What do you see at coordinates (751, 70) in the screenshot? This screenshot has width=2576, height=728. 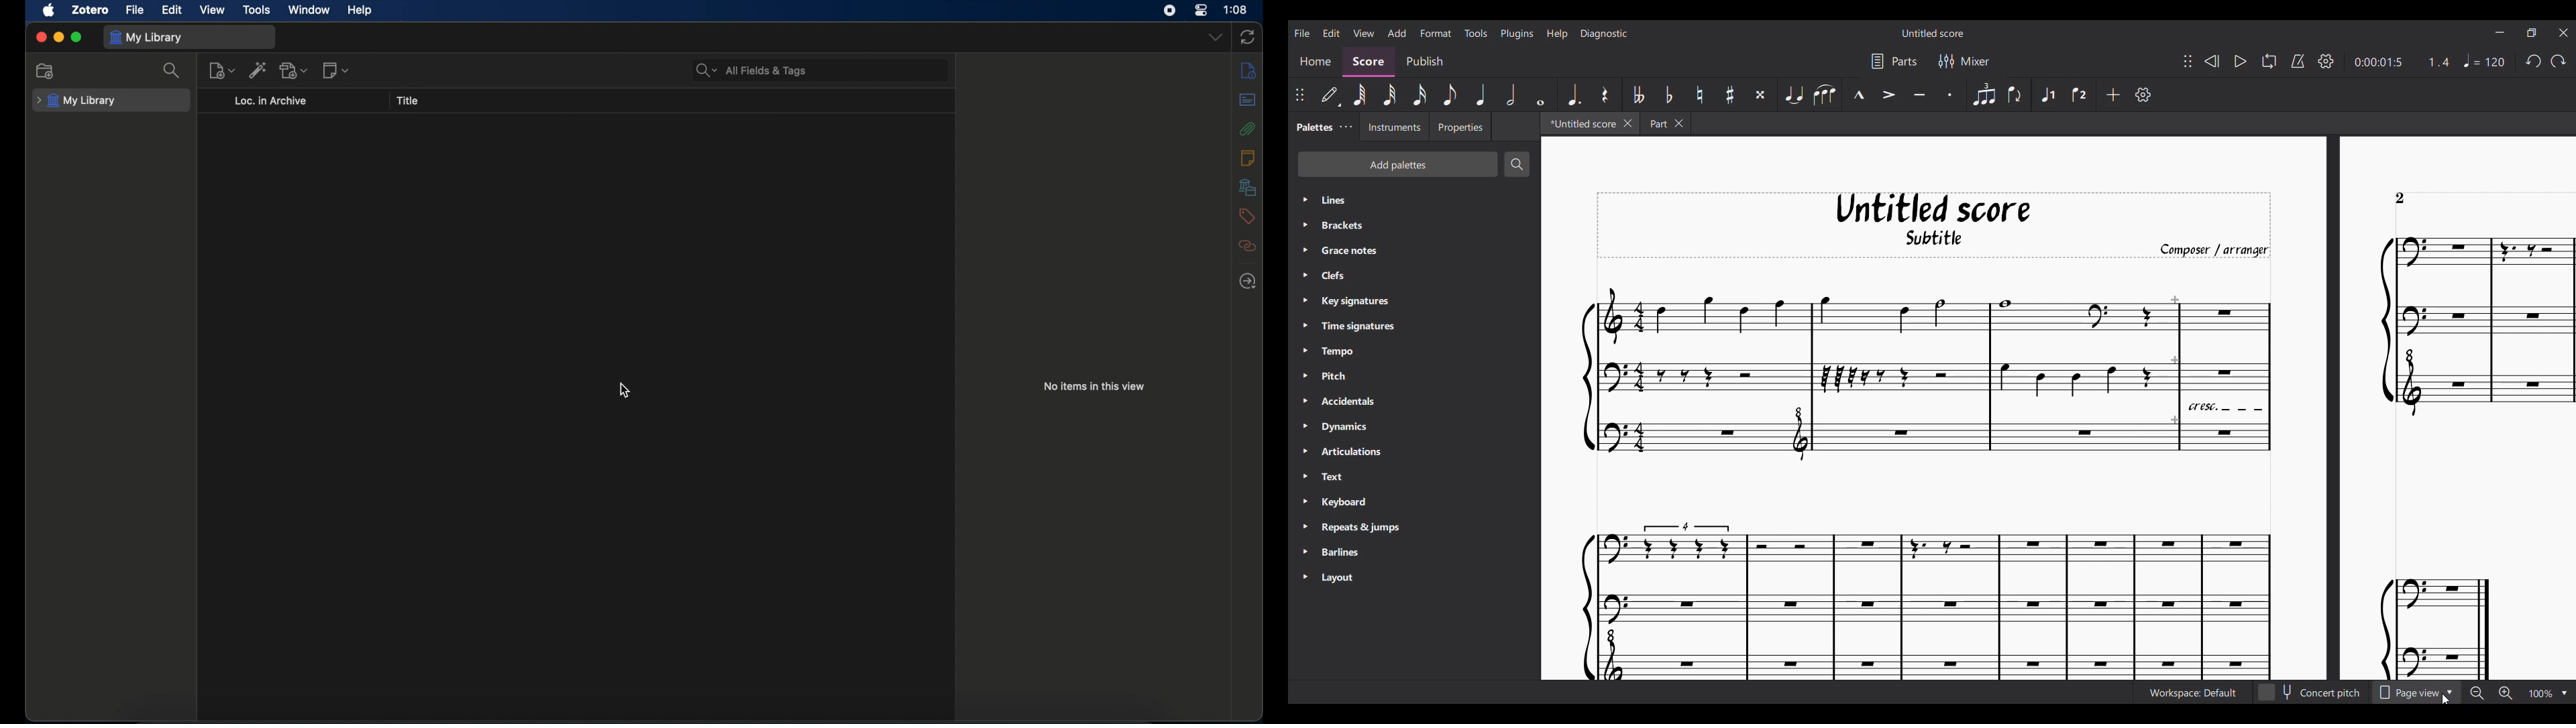 I see `search bar` at bounding box center [751, 70].